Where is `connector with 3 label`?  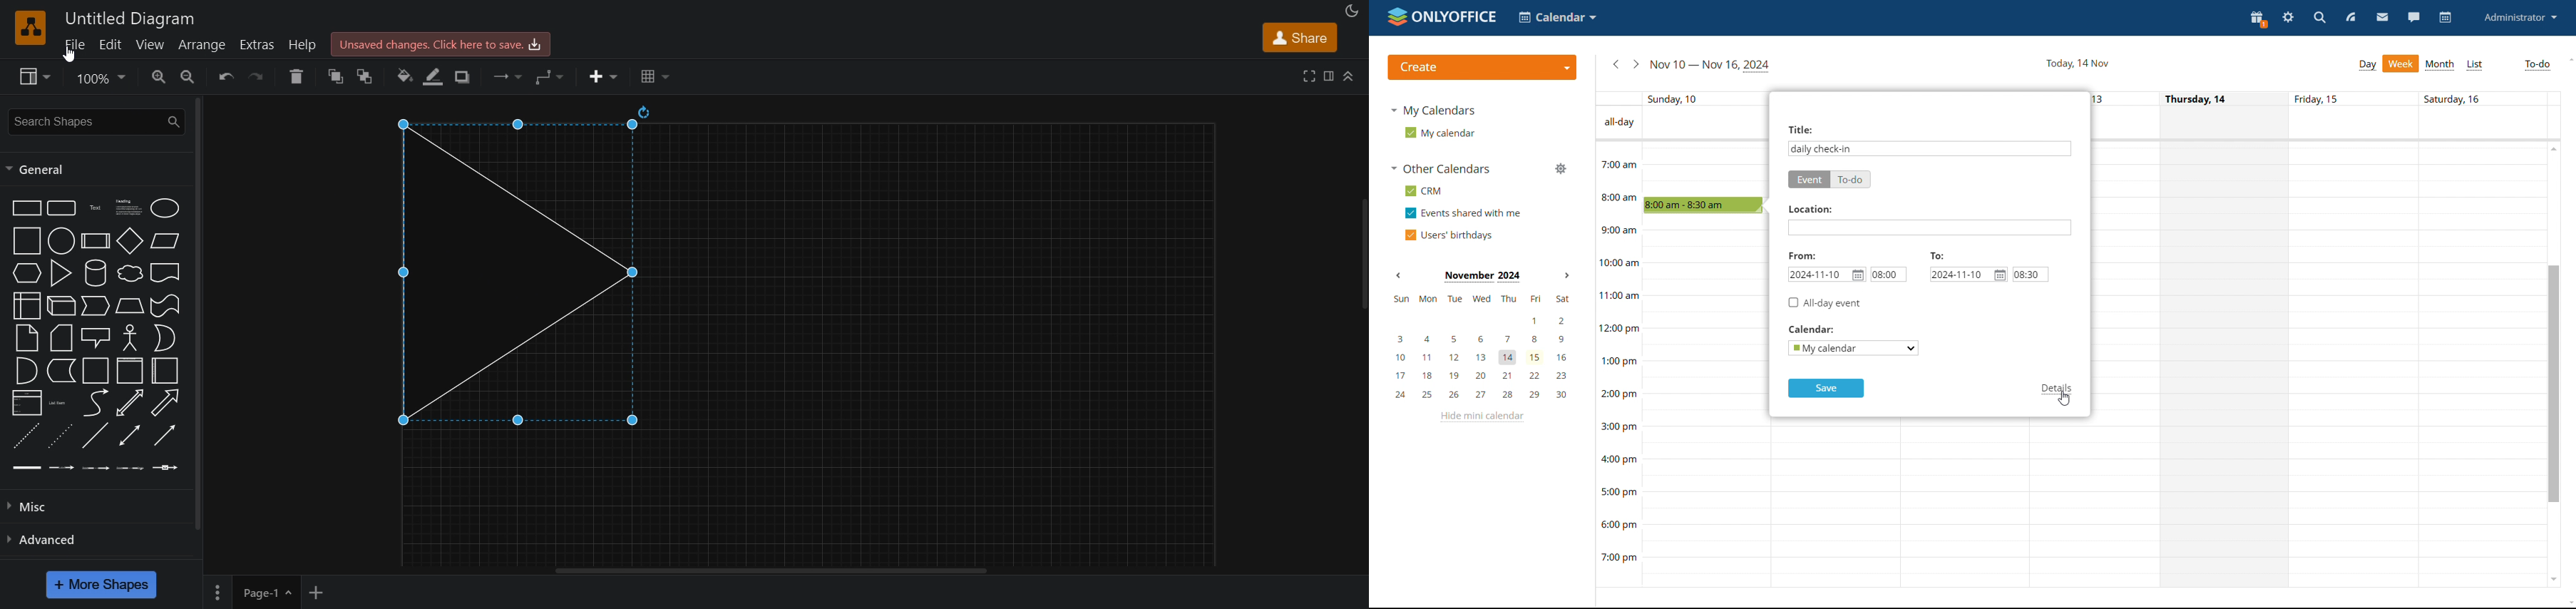 connector with 3 label is located at coordinates (133, 468).